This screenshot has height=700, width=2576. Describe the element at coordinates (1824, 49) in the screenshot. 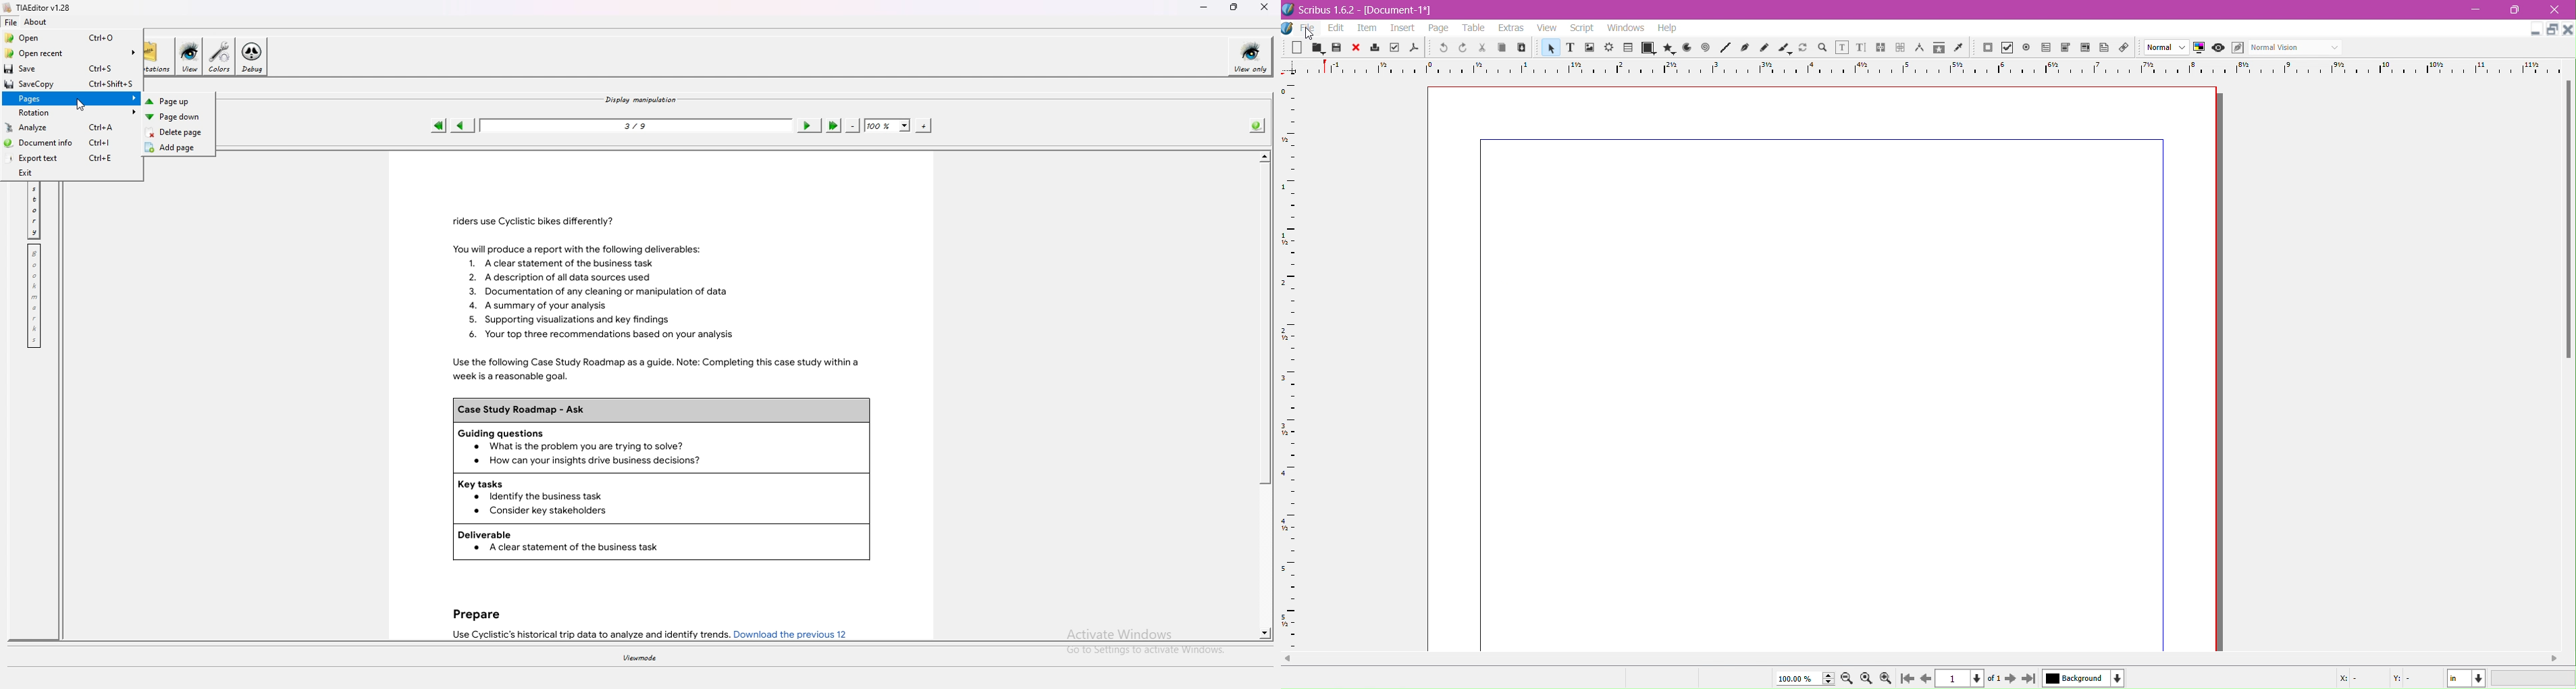

I see `zoom in or out` at that location.